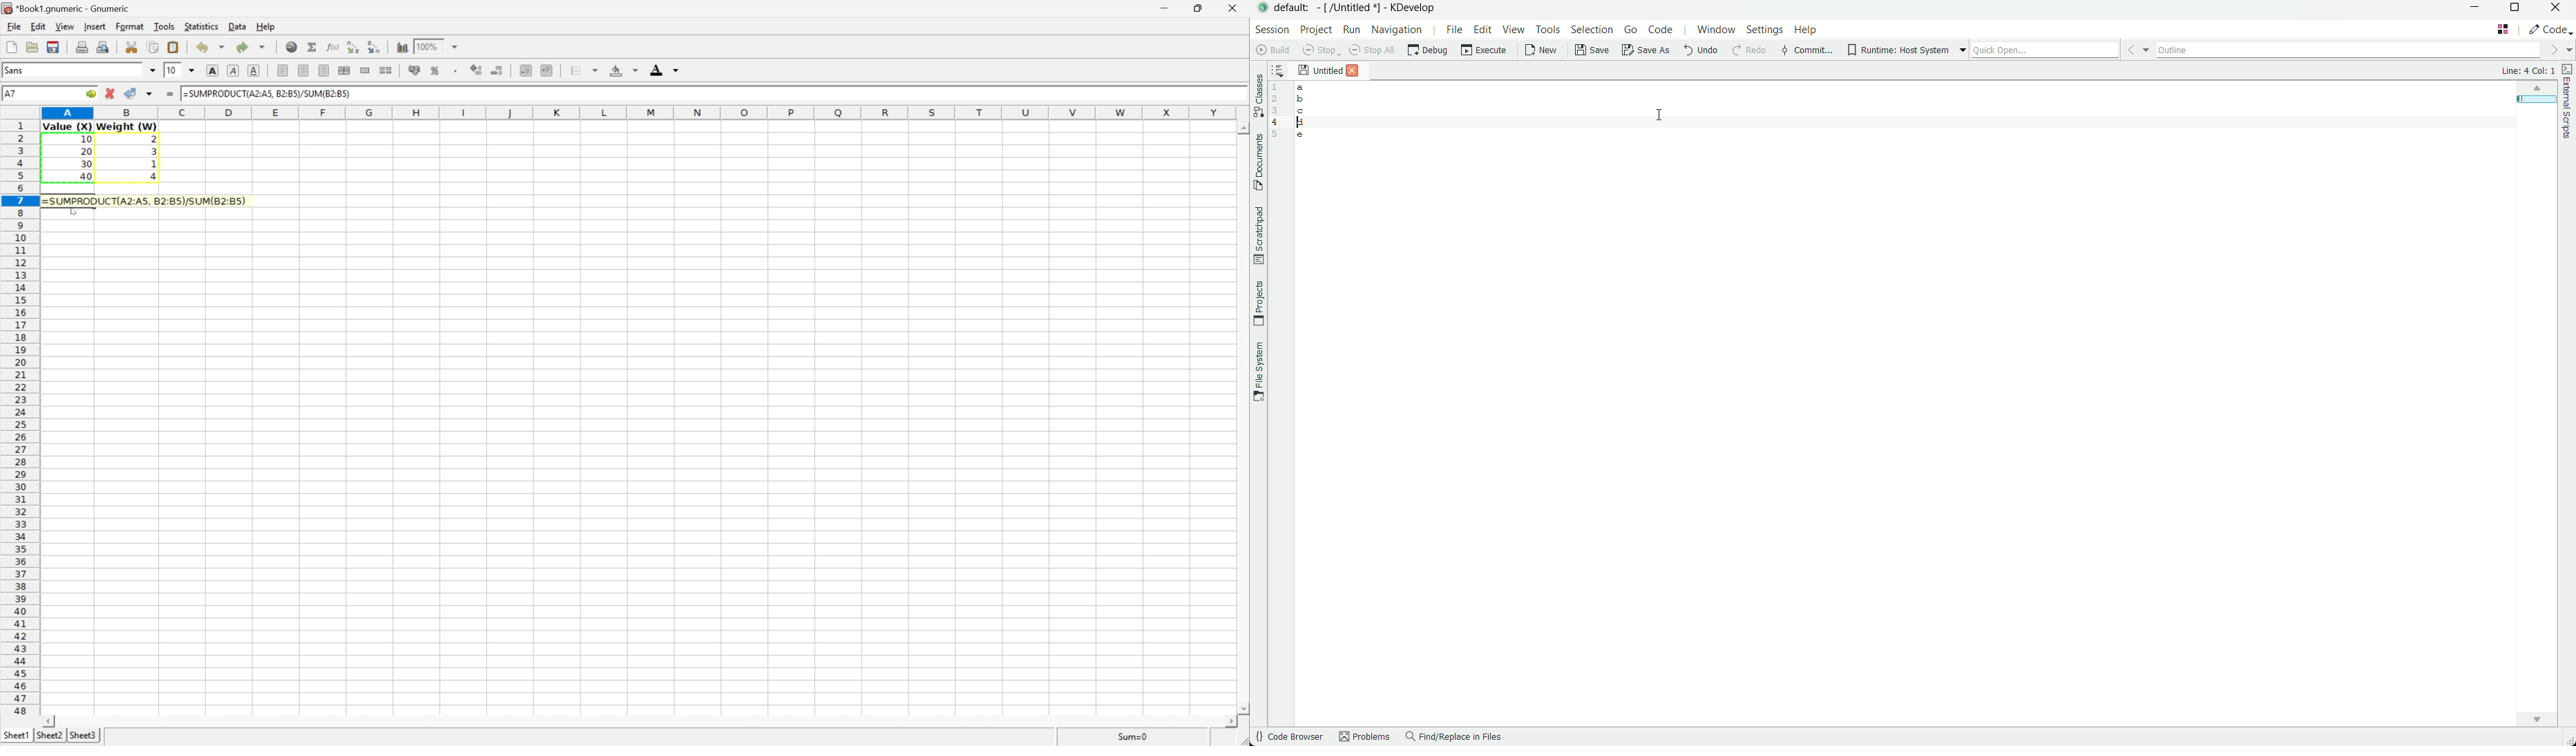  Describe the element at coordinates (30, 47) in the screenshot. I see `Open a file` at that location.